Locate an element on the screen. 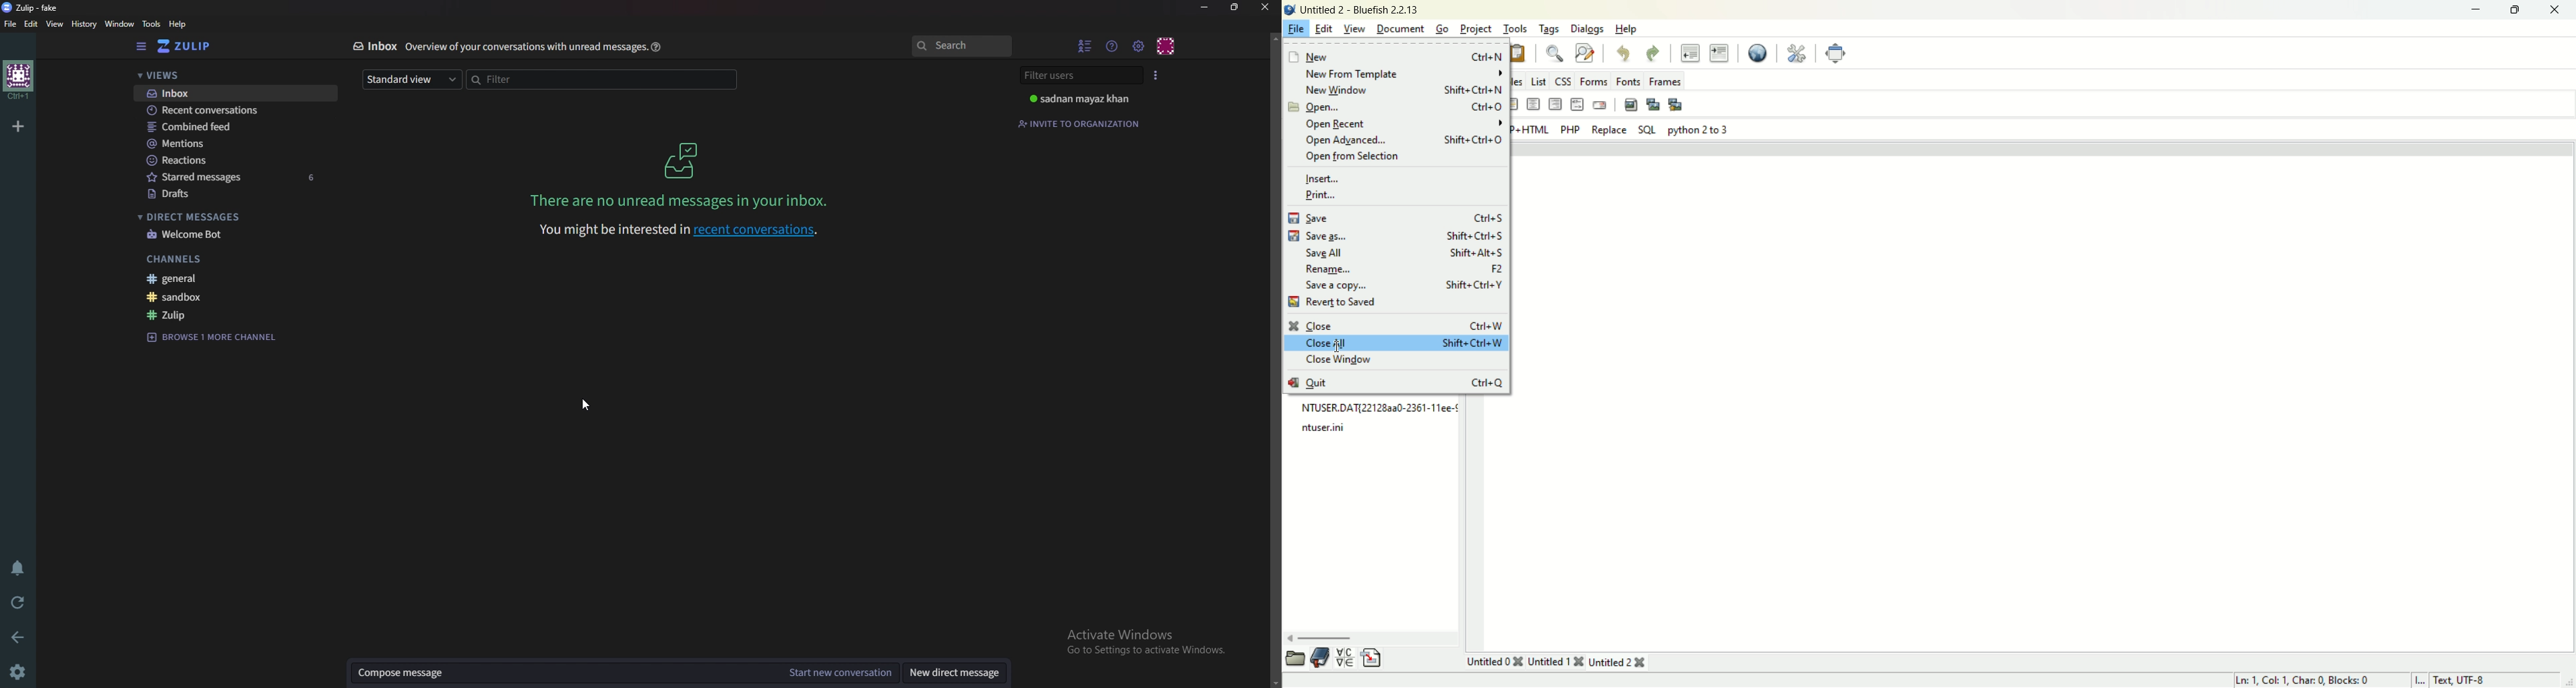  center is located at coordinates (1534, 106).